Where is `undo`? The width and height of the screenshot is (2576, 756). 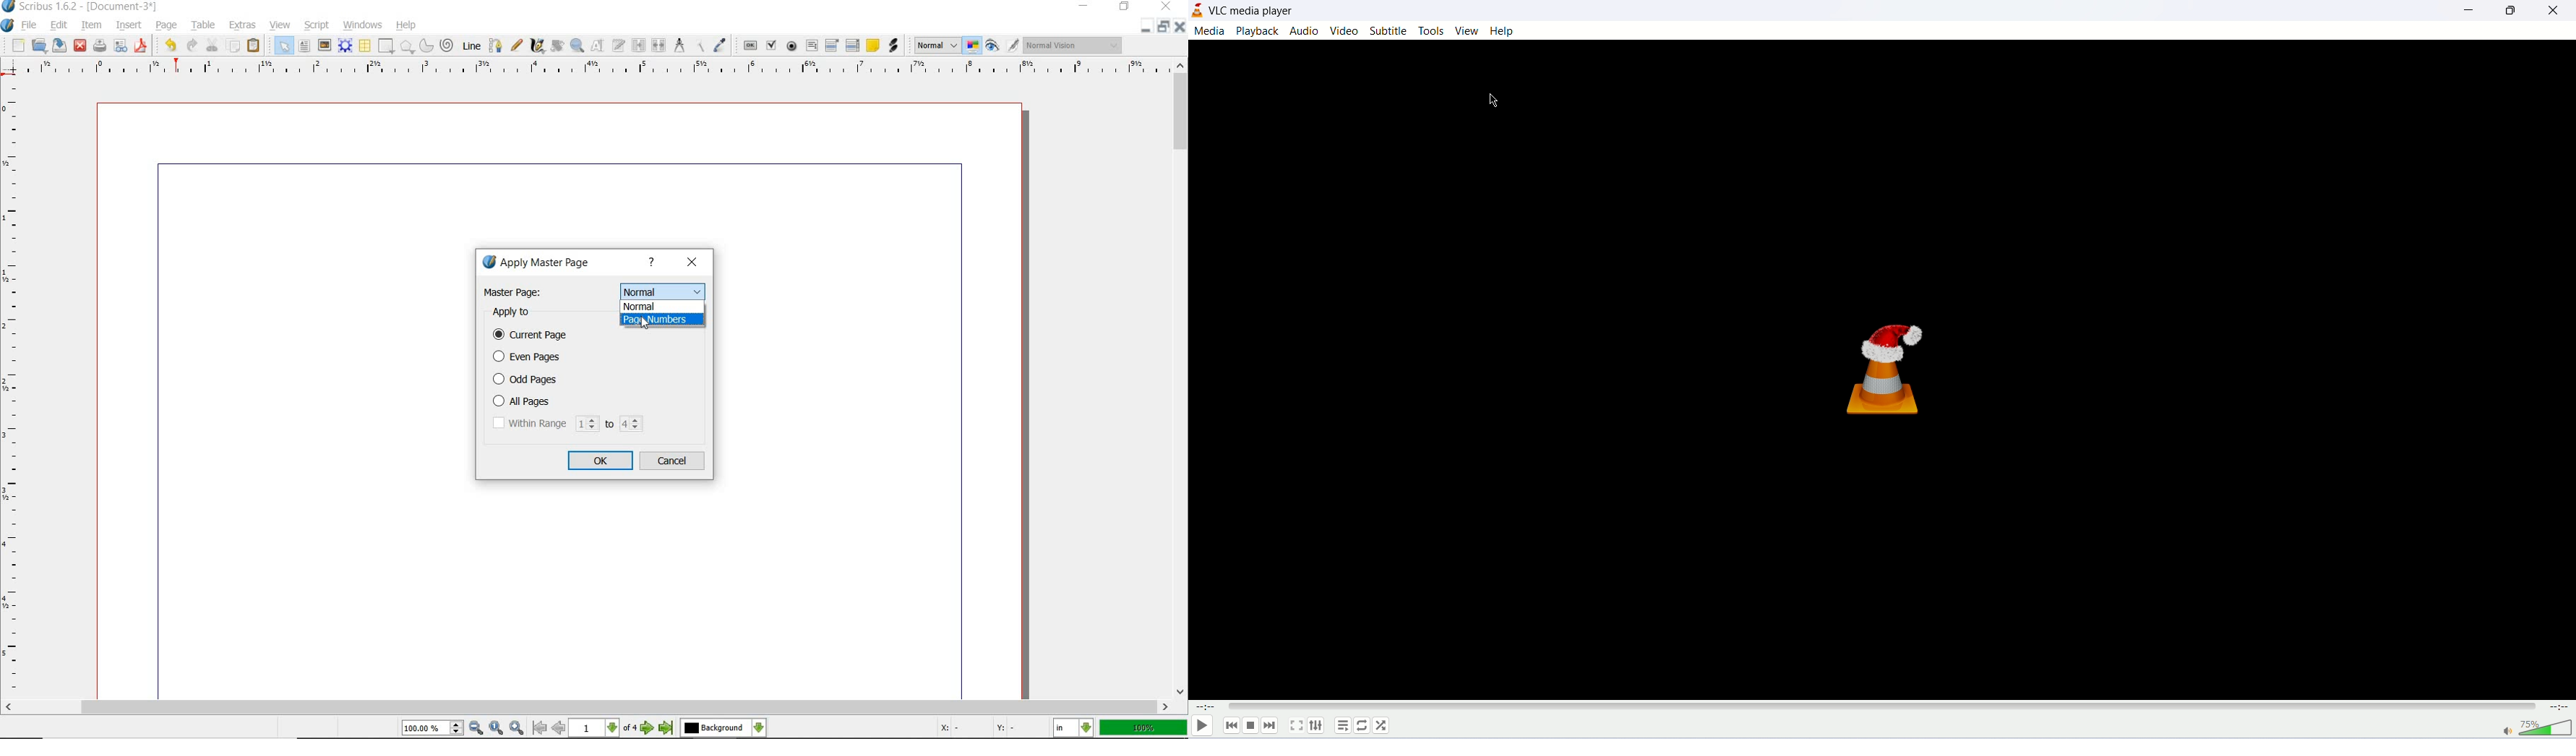
undo is located at coordinates (168, 45).